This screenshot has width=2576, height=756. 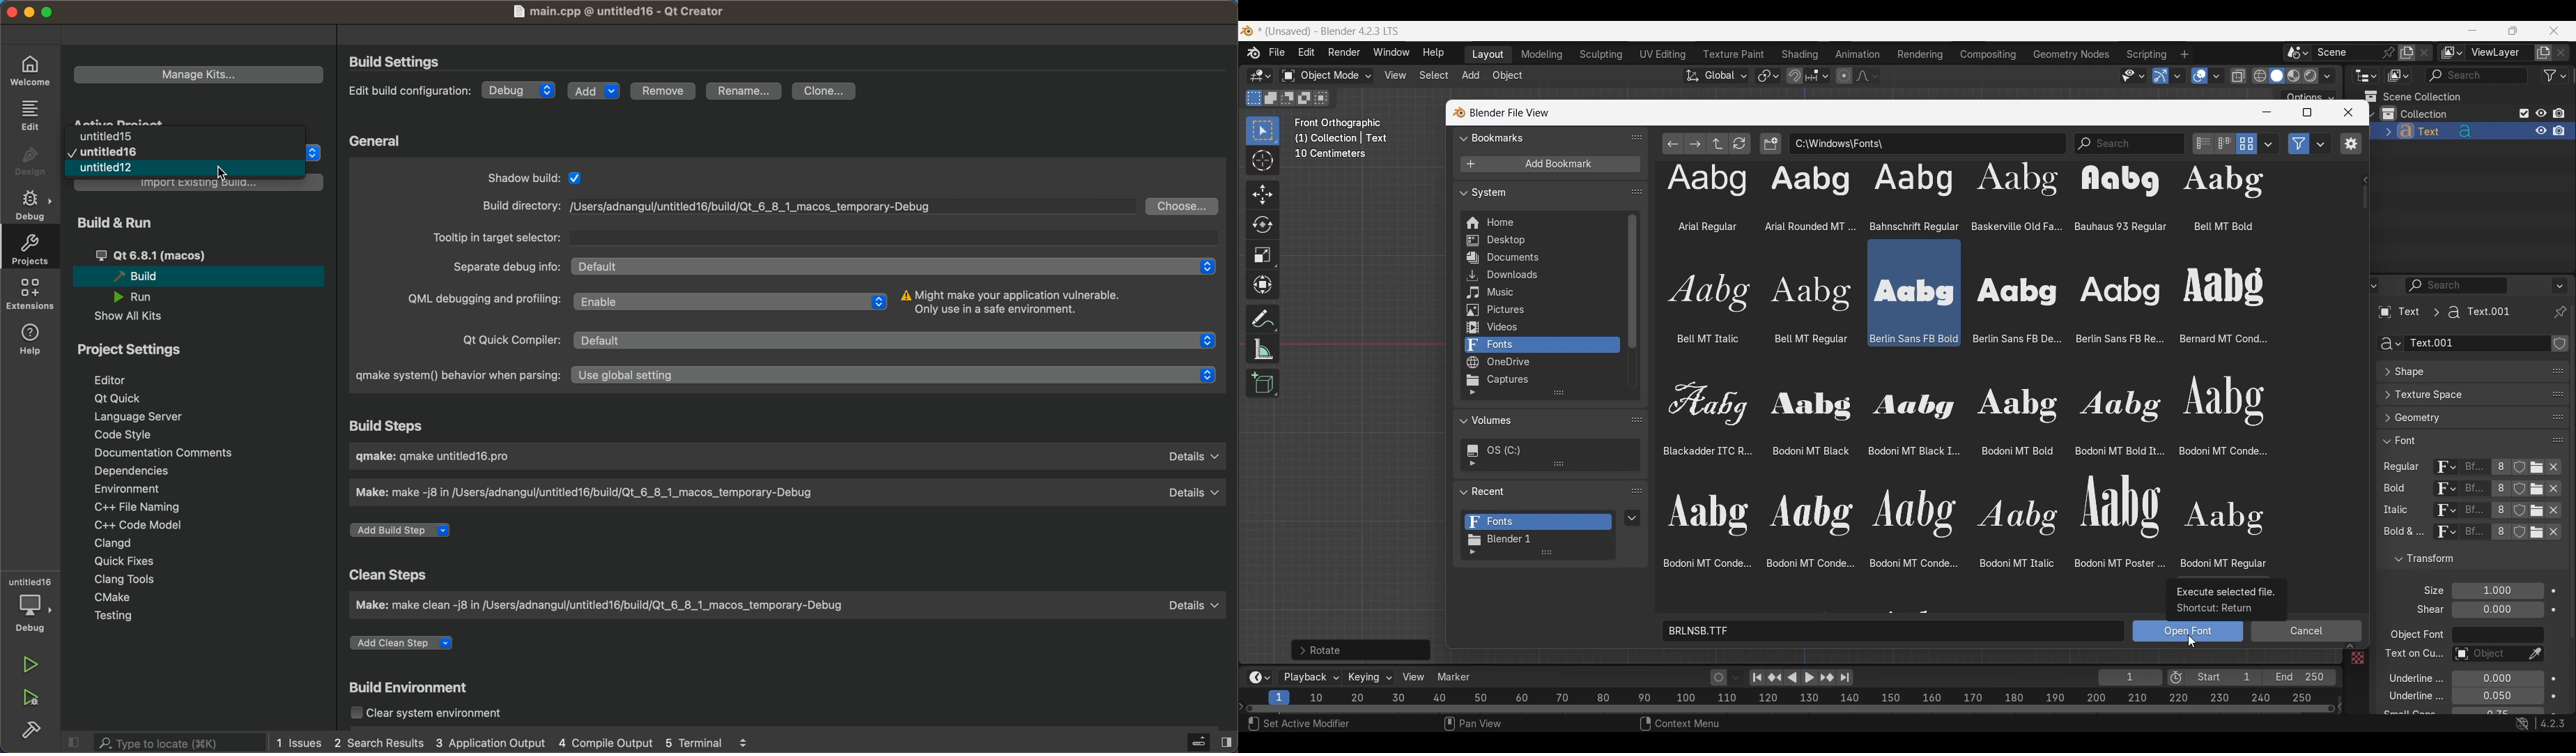 What do you see at coordinates (2390, 344) in the screenshot?
I see `Browse Curve Data to be linked` at bounding box center [2390, 344].